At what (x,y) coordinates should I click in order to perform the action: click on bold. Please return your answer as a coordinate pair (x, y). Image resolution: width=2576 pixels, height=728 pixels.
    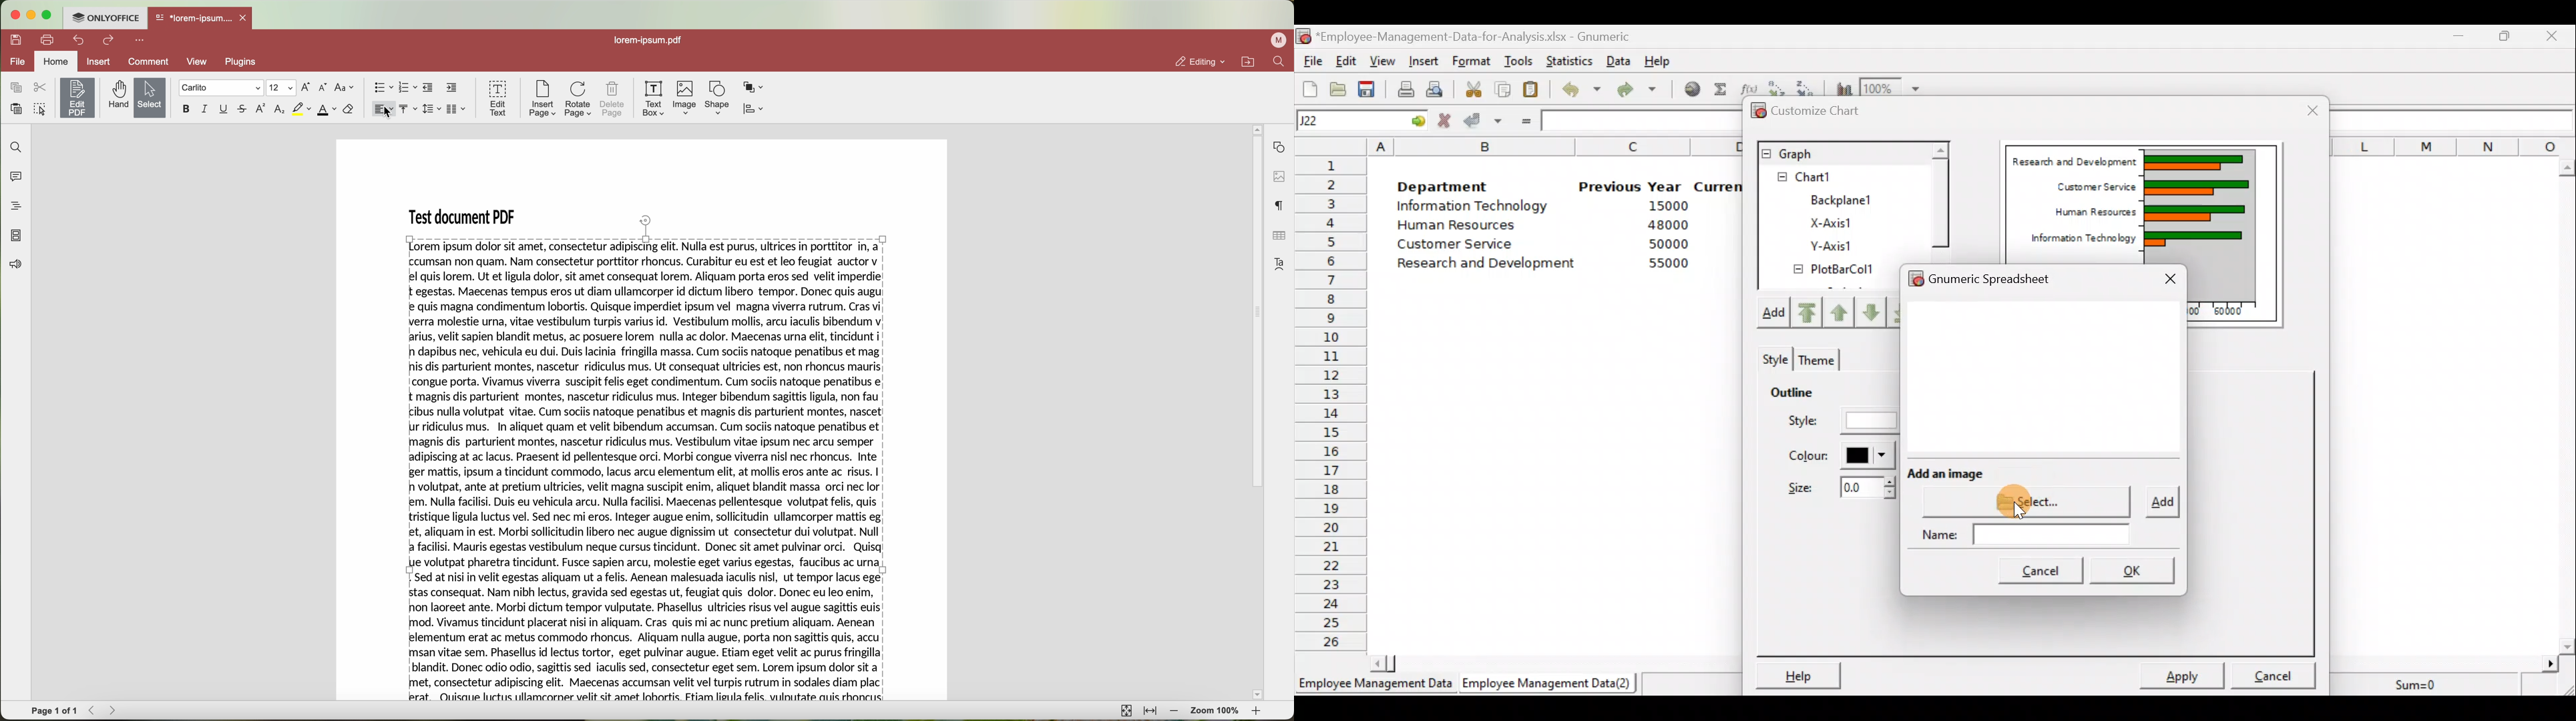
    Looking at the image, I should click on (188, 110).